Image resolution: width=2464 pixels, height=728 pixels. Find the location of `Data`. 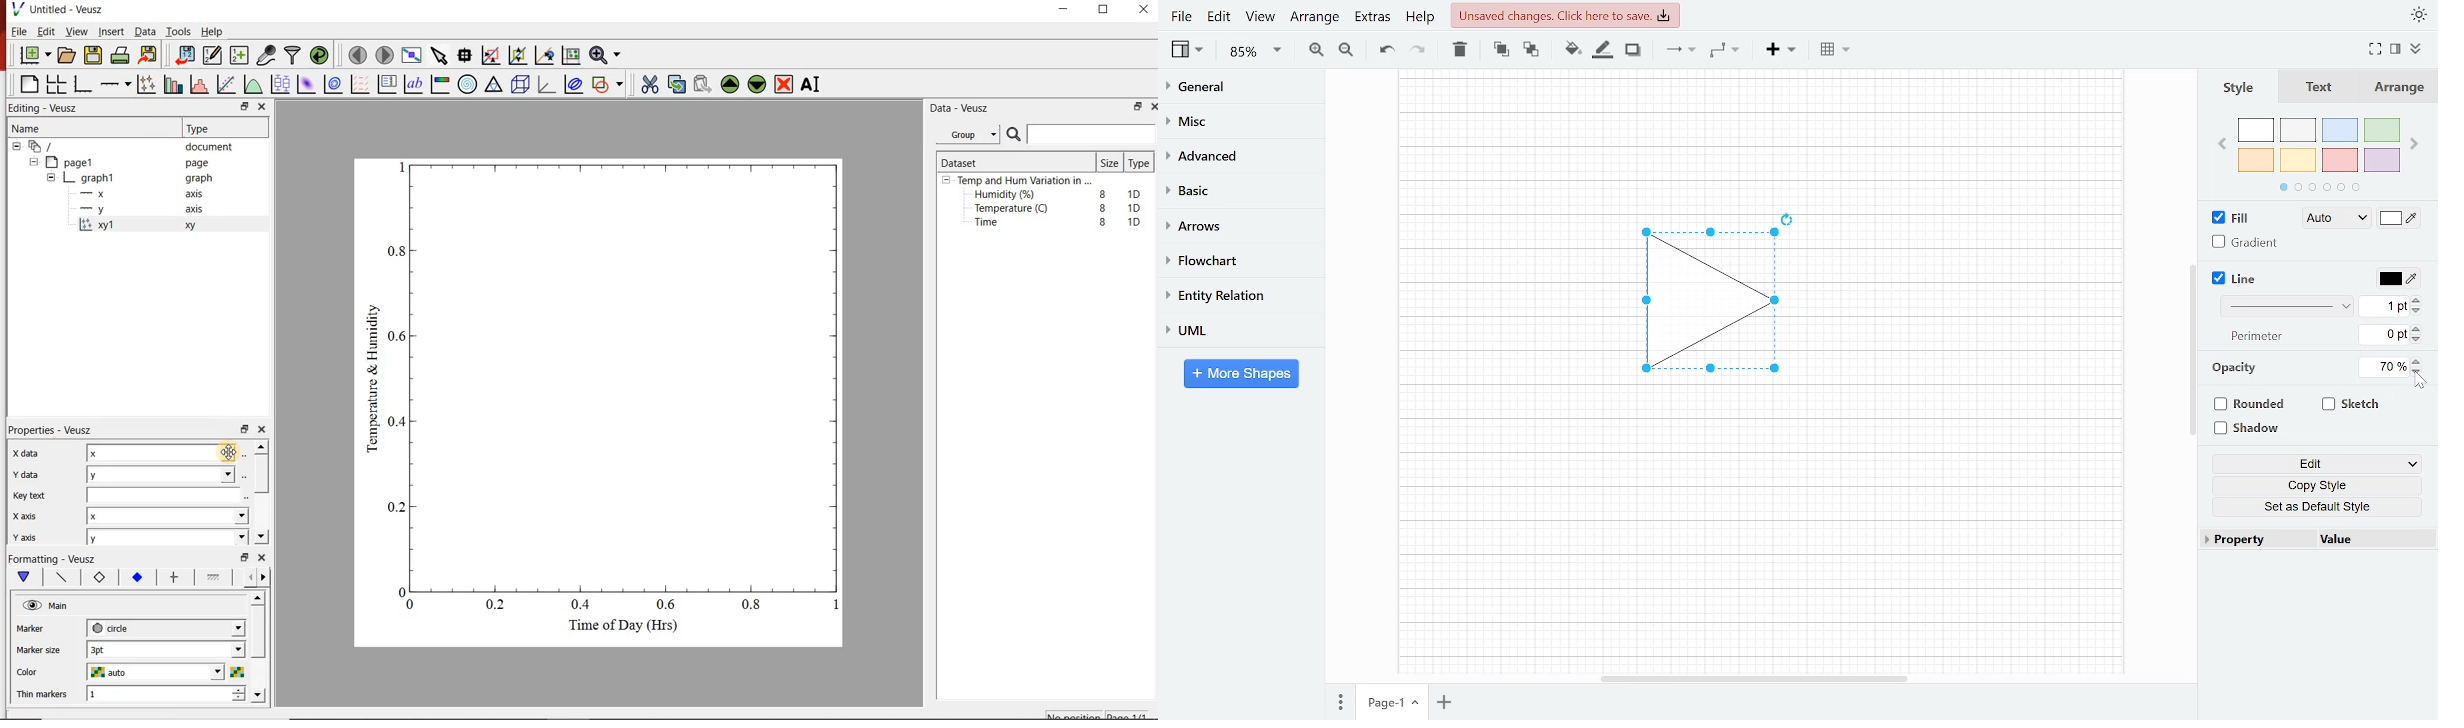

Data is located at coordinates (142, 32).